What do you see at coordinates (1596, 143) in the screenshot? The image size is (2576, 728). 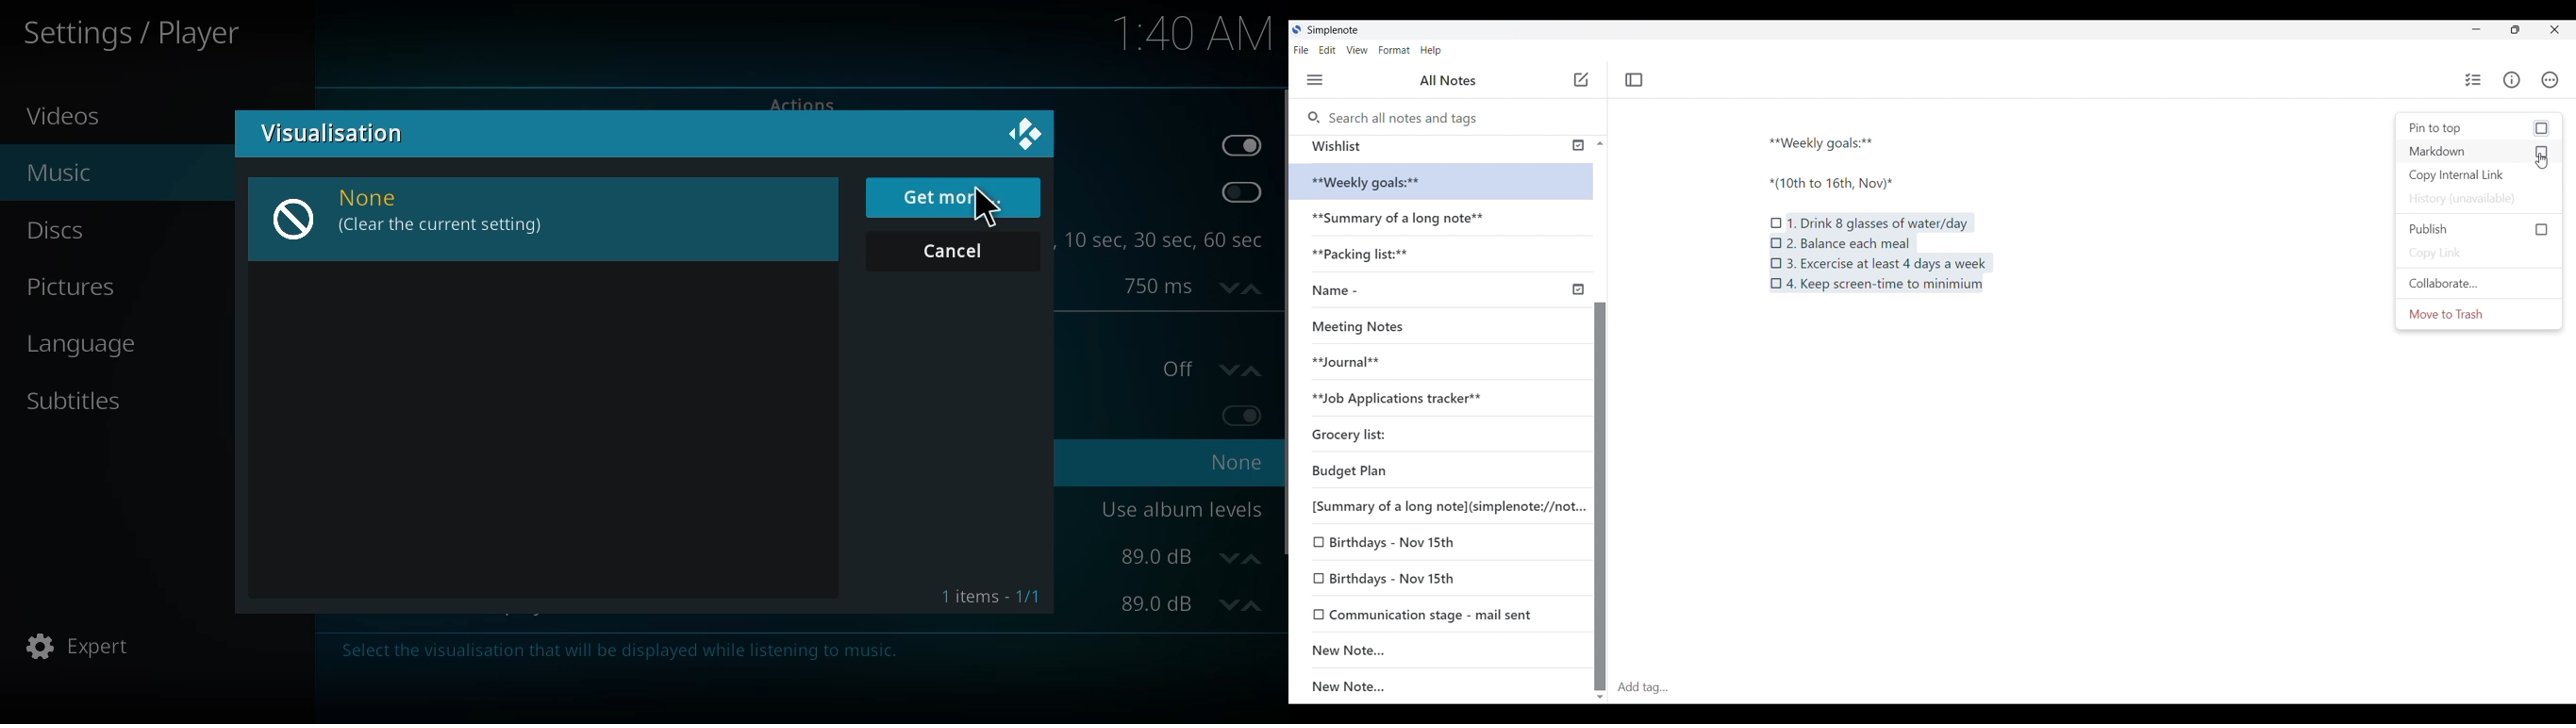 I see `Scroll up button` at bounding box center [1596, 143].